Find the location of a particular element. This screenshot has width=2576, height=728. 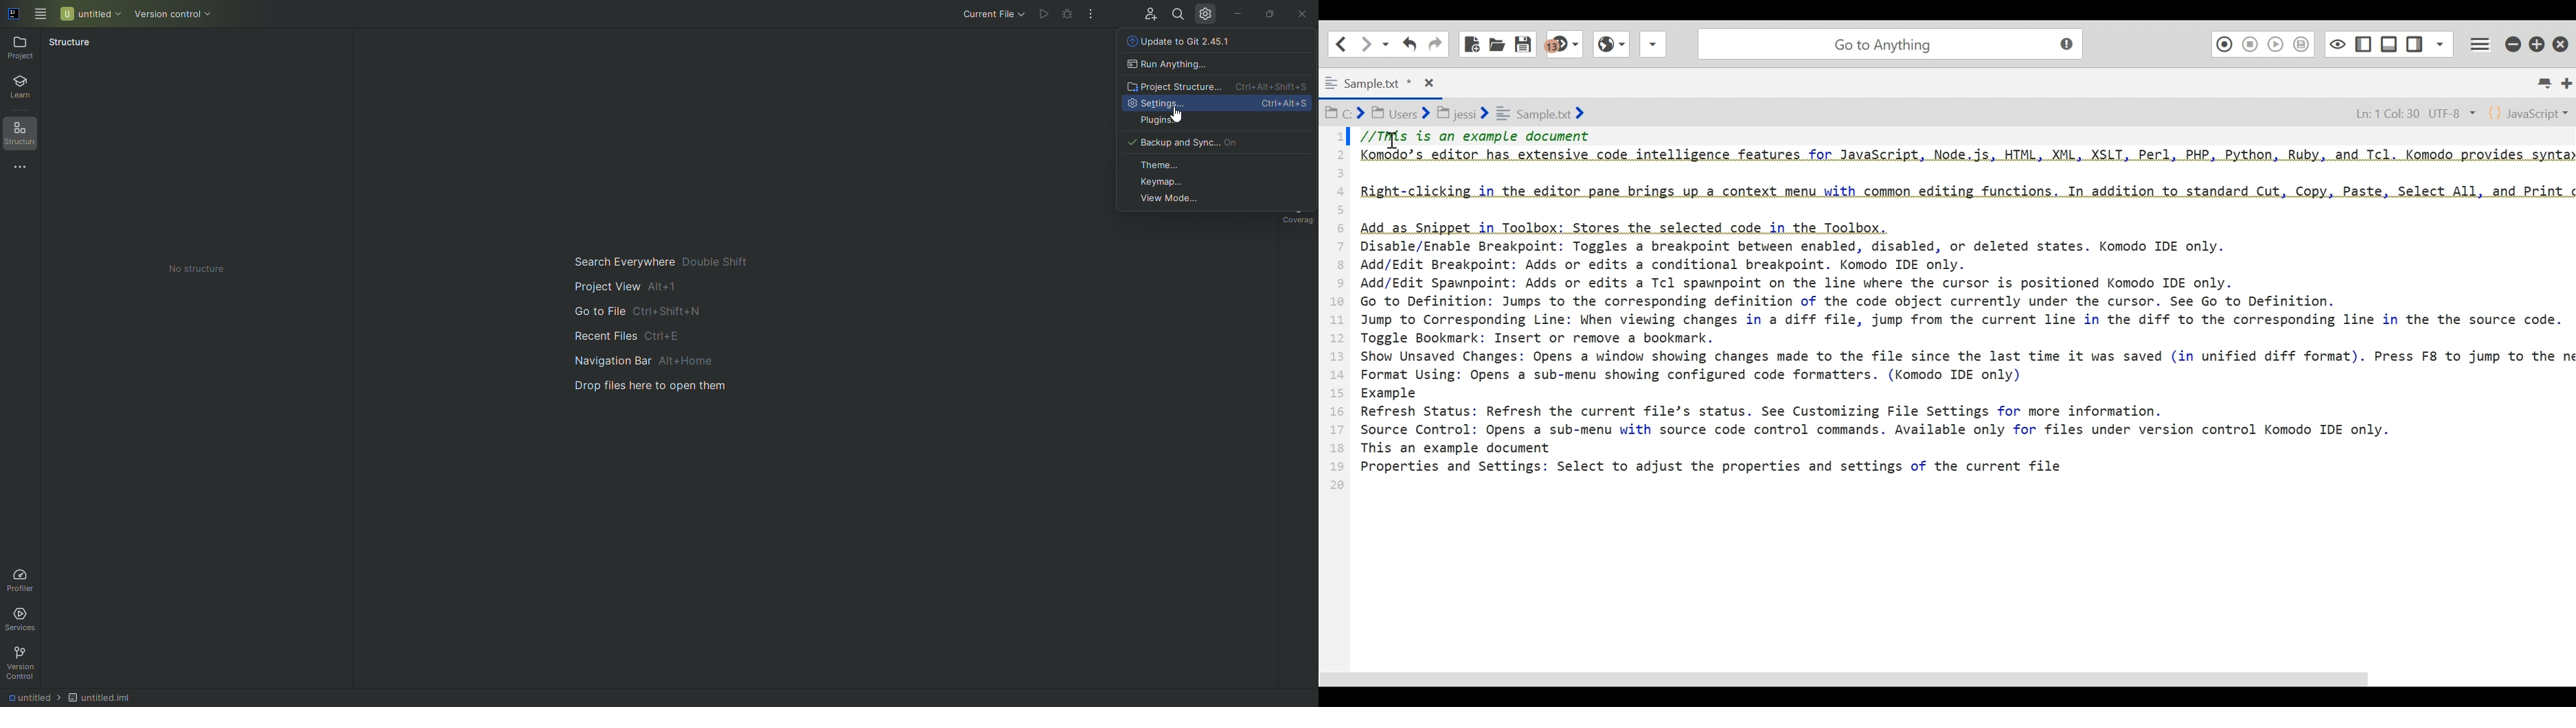

Close is located at coordinates (2562, 41).